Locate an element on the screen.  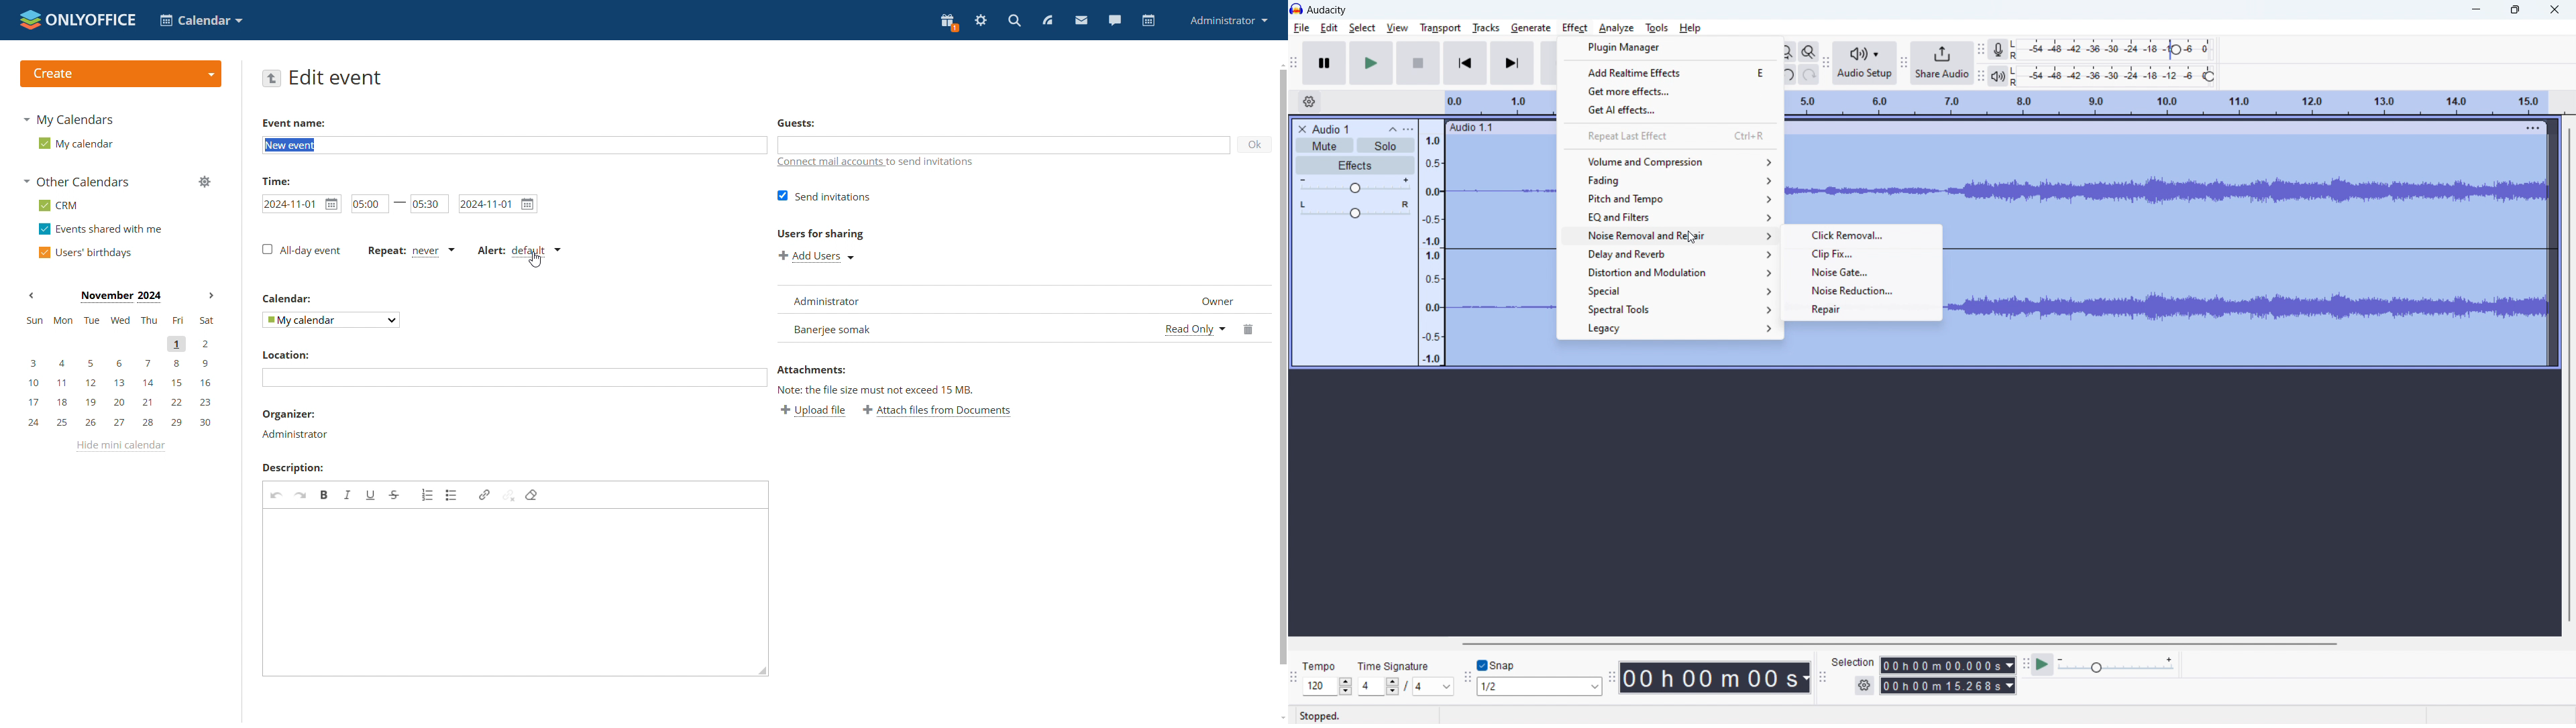
redo is located at coordinates (1809, 74).